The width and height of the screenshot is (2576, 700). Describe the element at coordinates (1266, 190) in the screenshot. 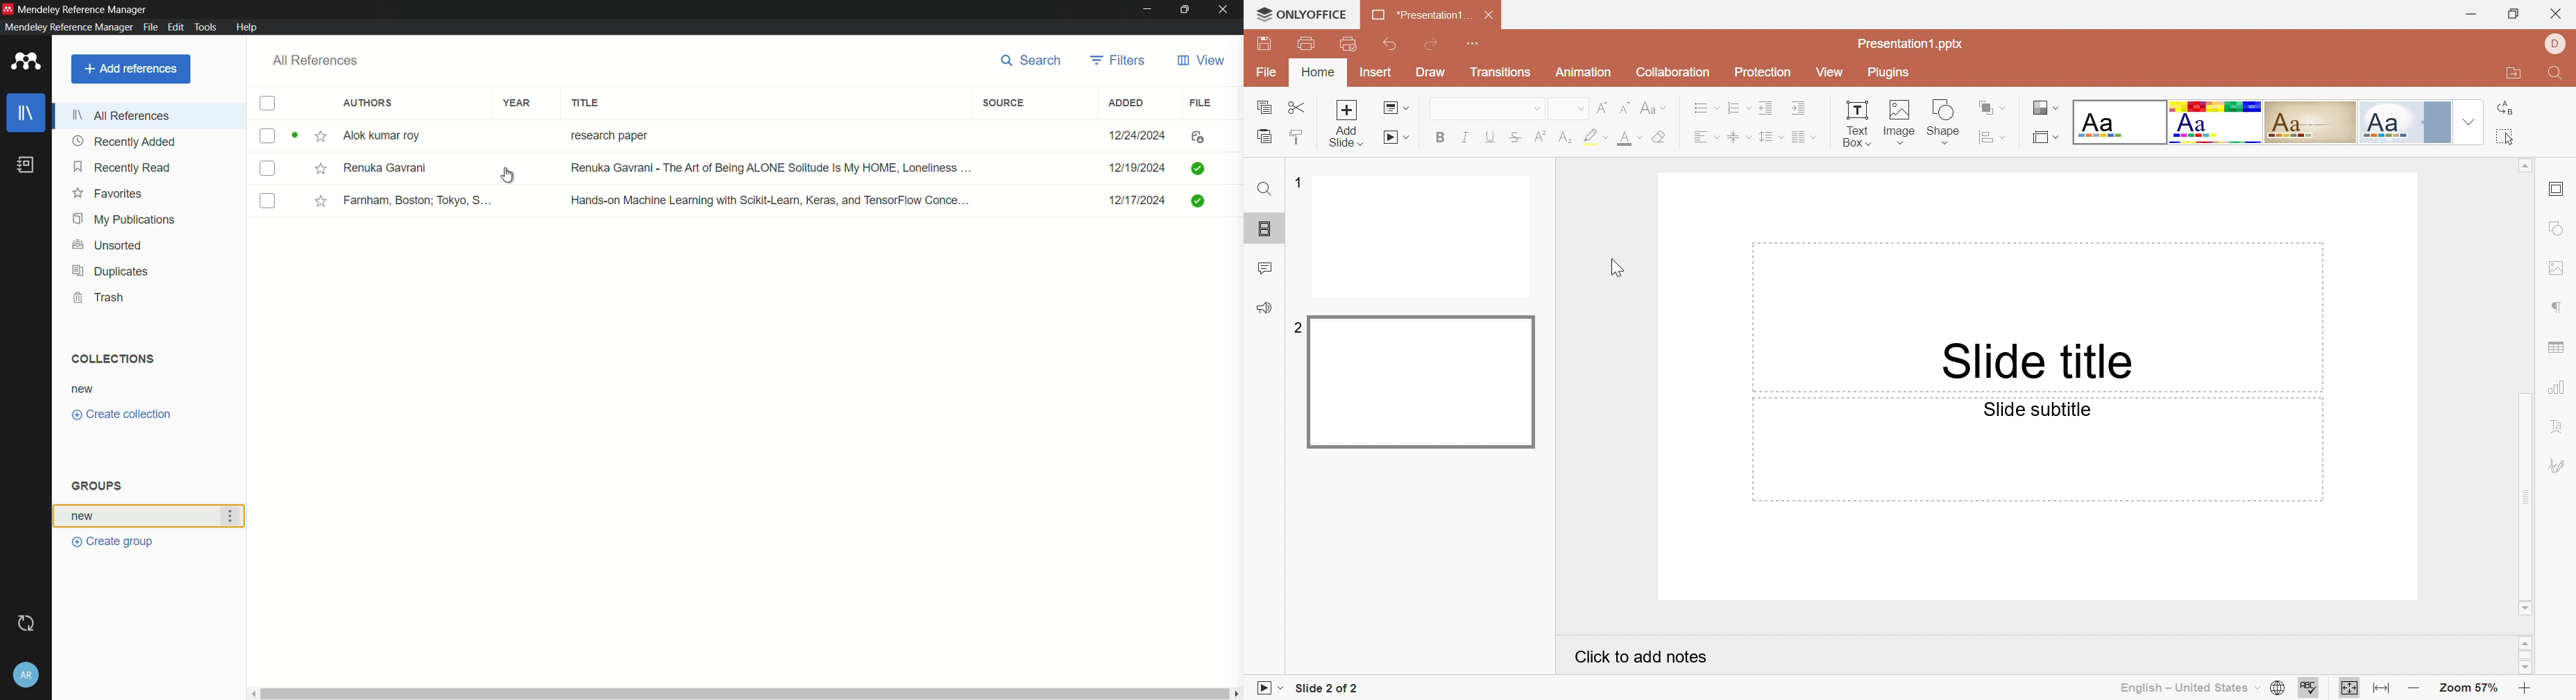

I see `Find` at that location.